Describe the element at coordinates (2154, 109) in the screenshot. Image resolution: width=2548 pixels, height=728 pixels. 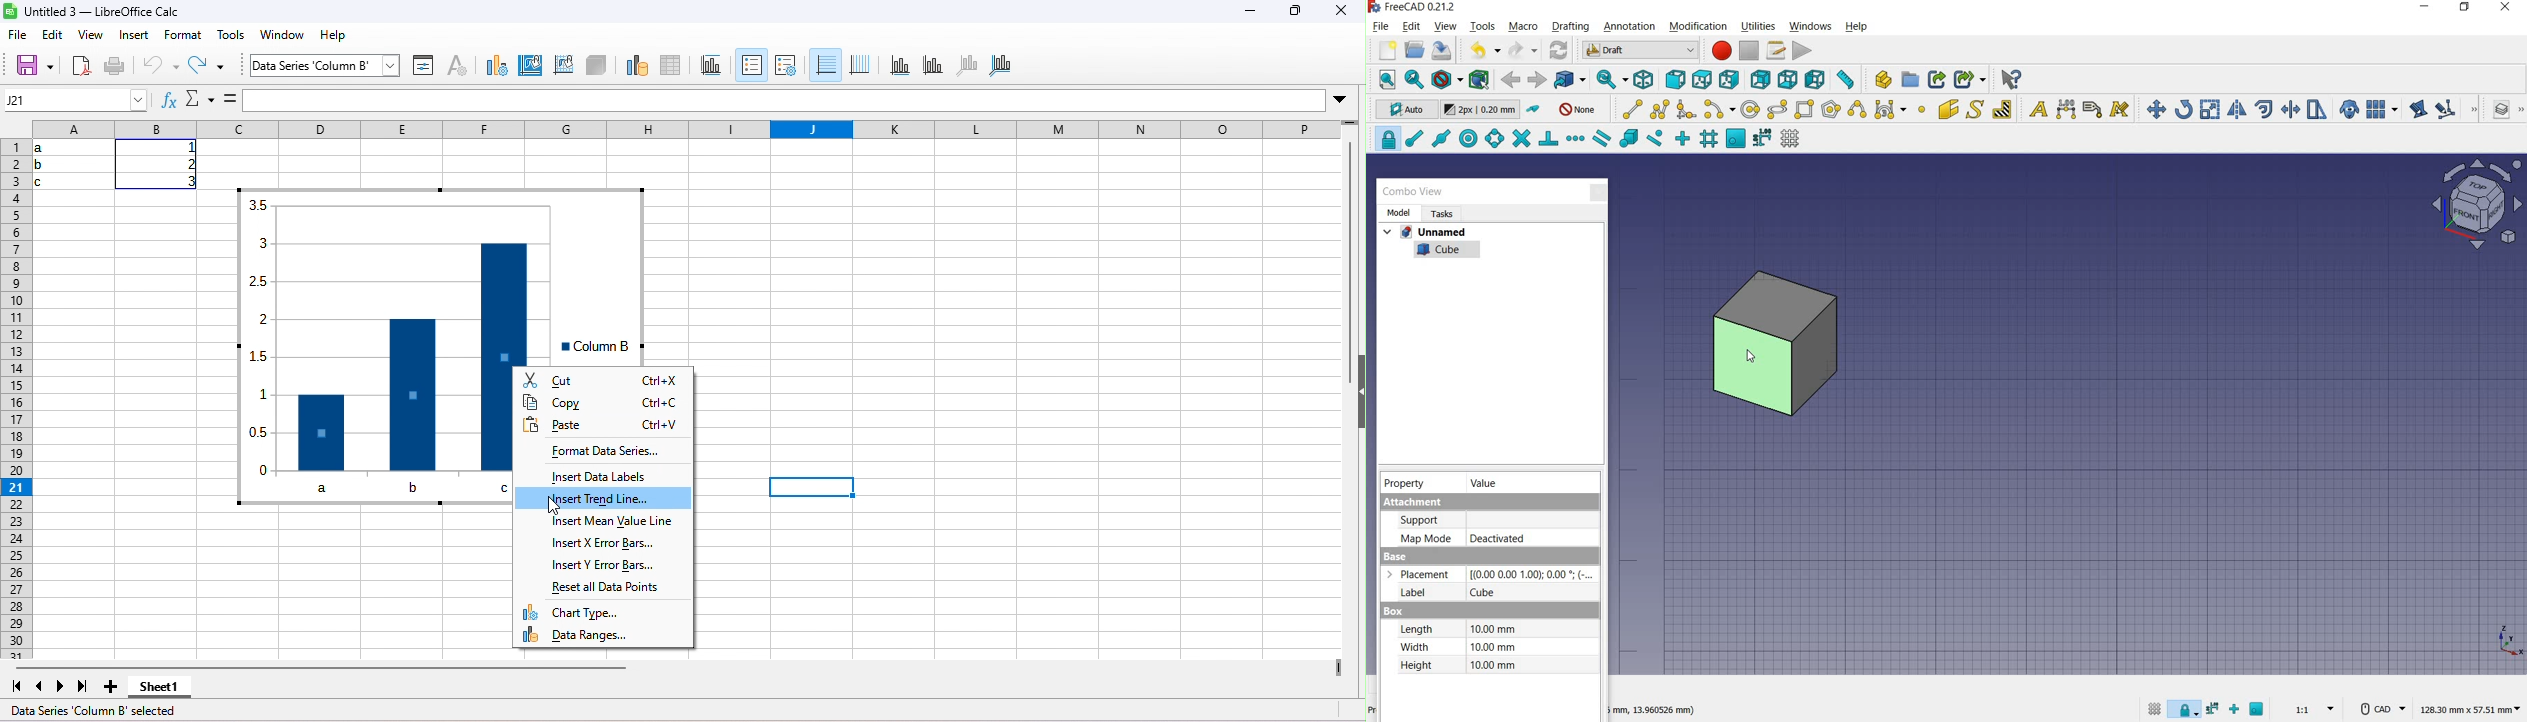
I see `move` at that location.